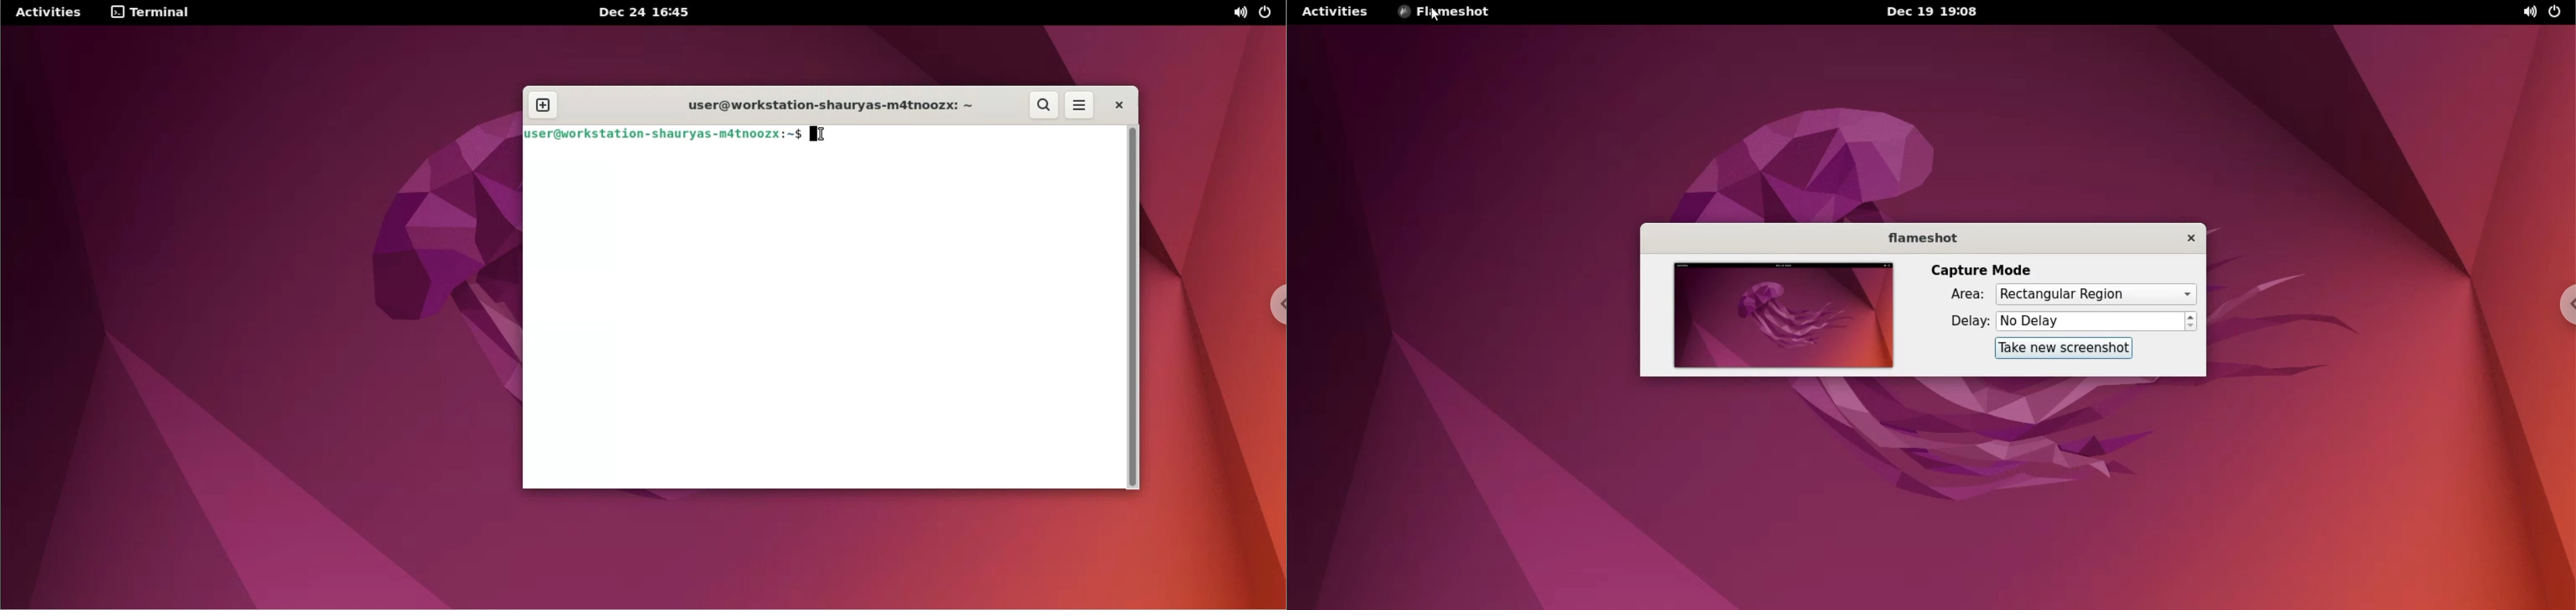  Describe the element at coordinates (1784, 316) in the screenshot. I see `screenshot preview` at that location.